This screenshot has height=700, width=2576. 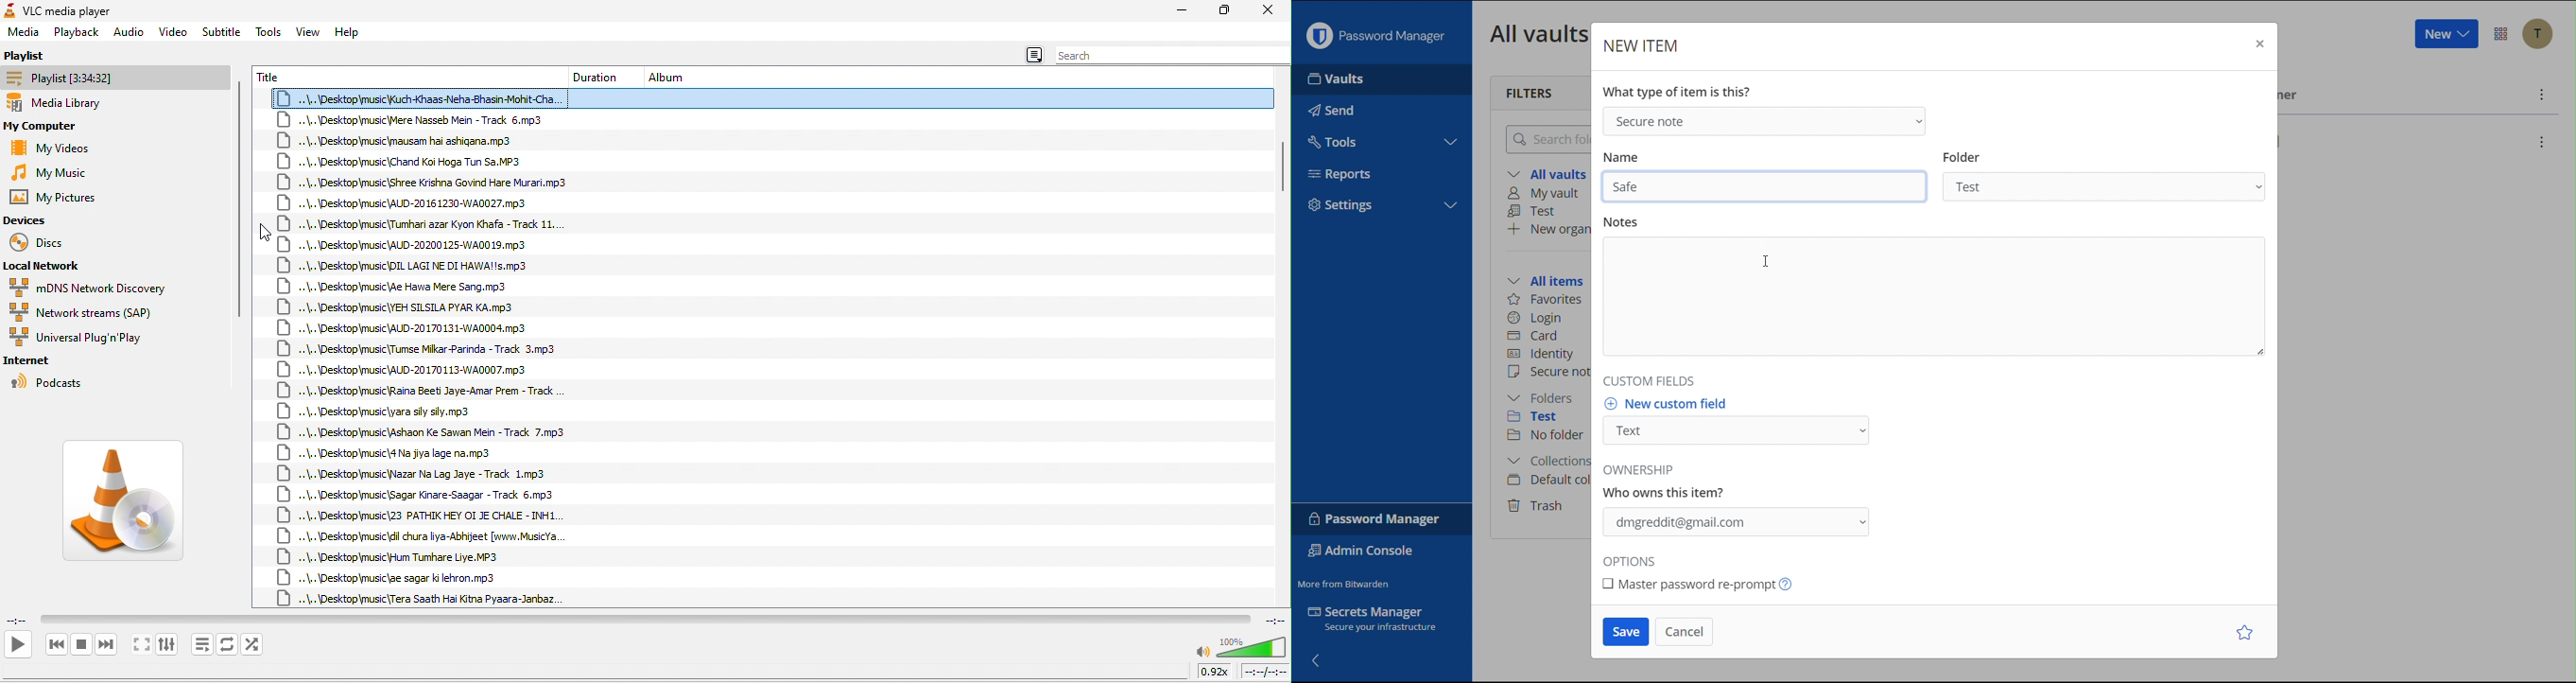 What do you see at coordinates (2540, 94) in the screenshot?
I see `More` at bounding box center [2540, 94].